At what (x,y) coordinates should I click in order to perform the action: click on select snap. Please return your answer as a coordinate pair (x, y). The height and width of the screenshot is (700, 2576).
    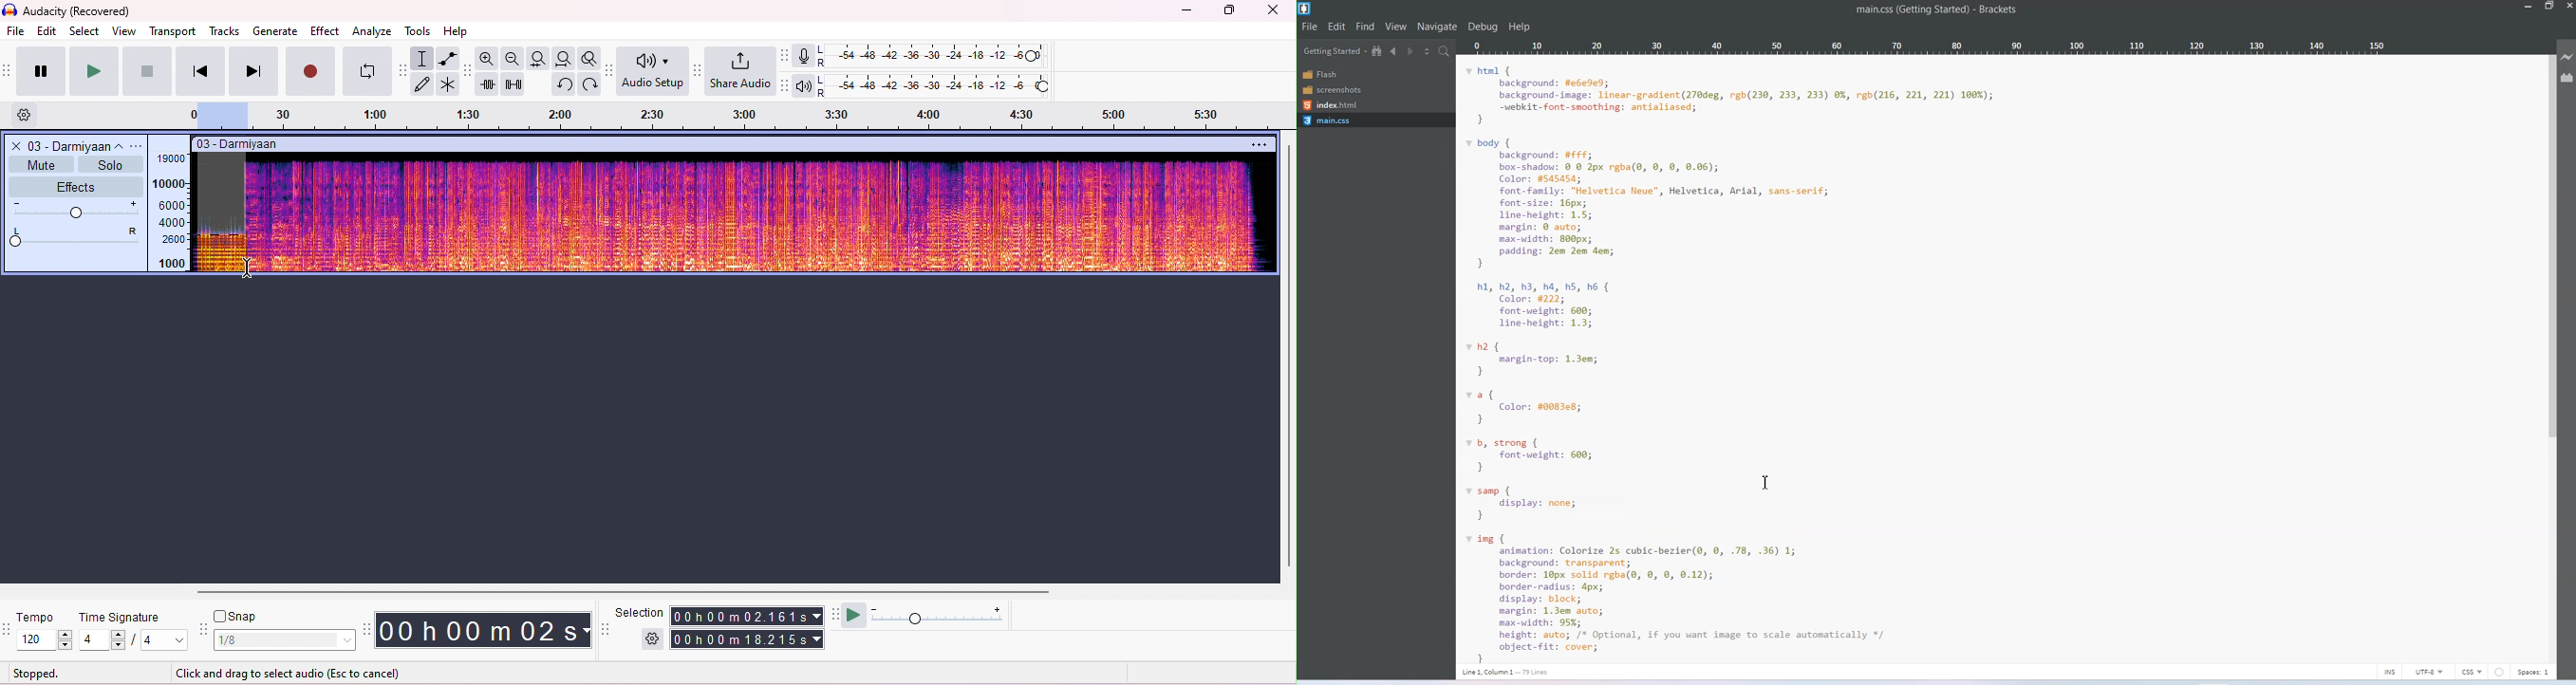
    Looking at the image, I should click on (287, 639).